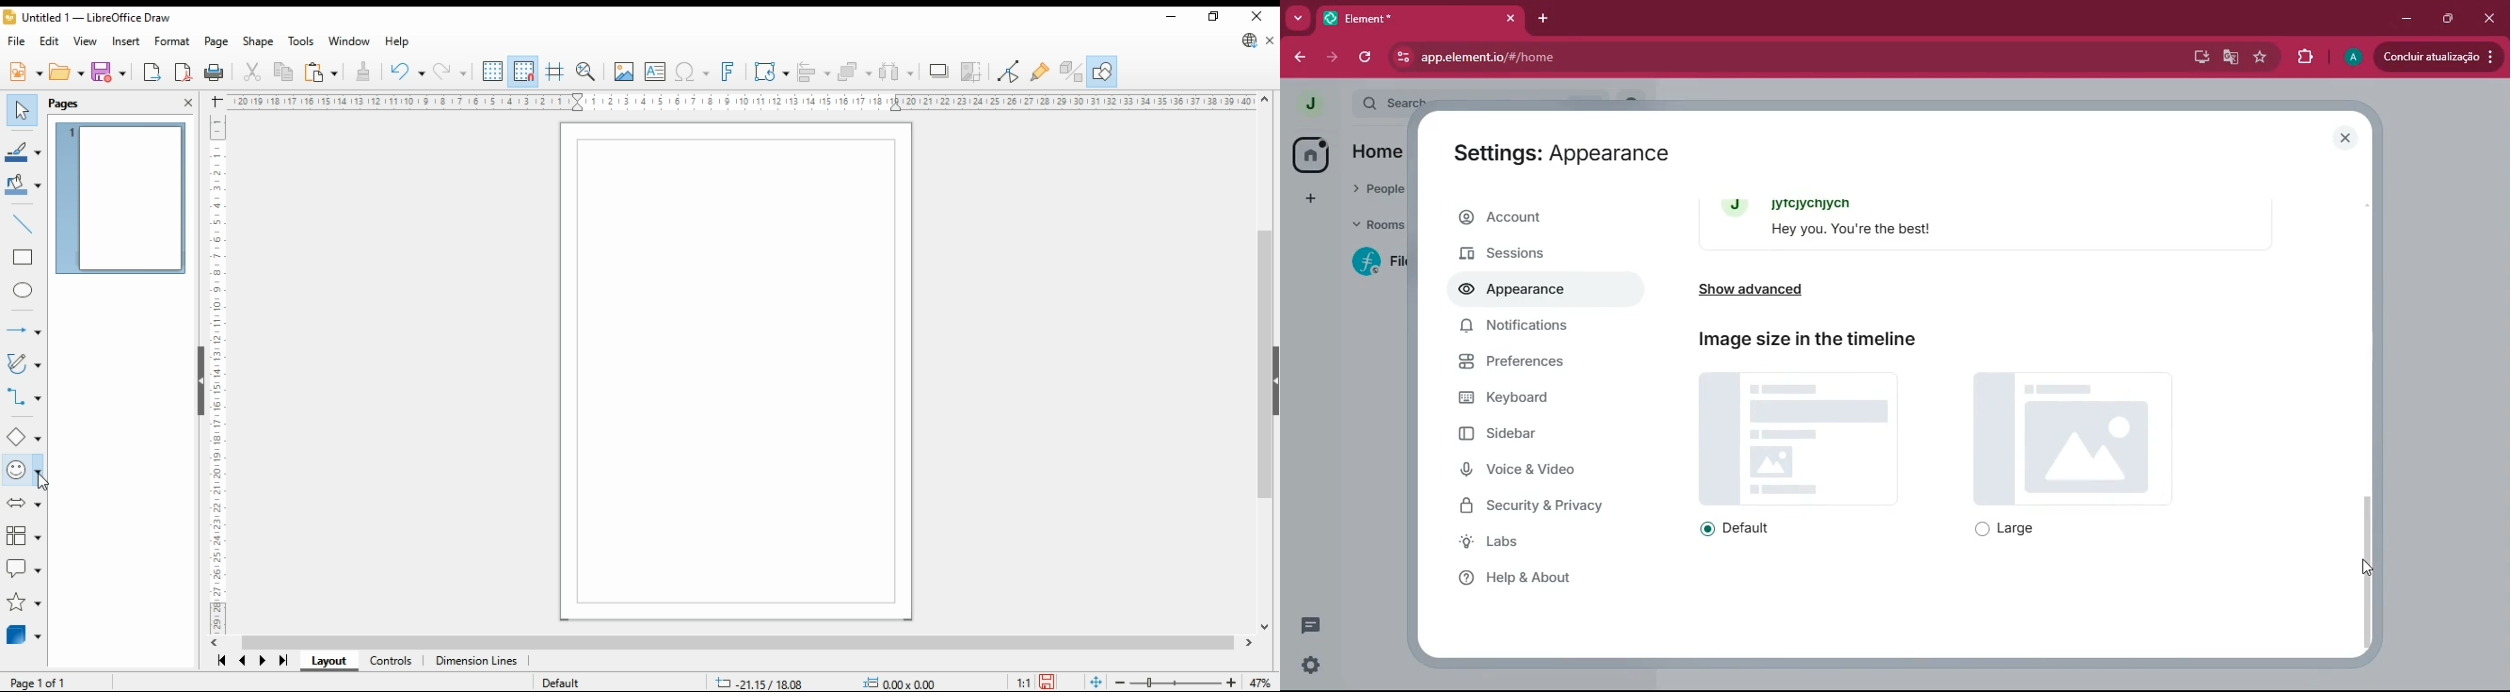 Image resolution: width=2520 pixels, height=700 pixels. Describe the element at coordinates (1541, 471) in the screenshot. I see `voice & Video` at that location.